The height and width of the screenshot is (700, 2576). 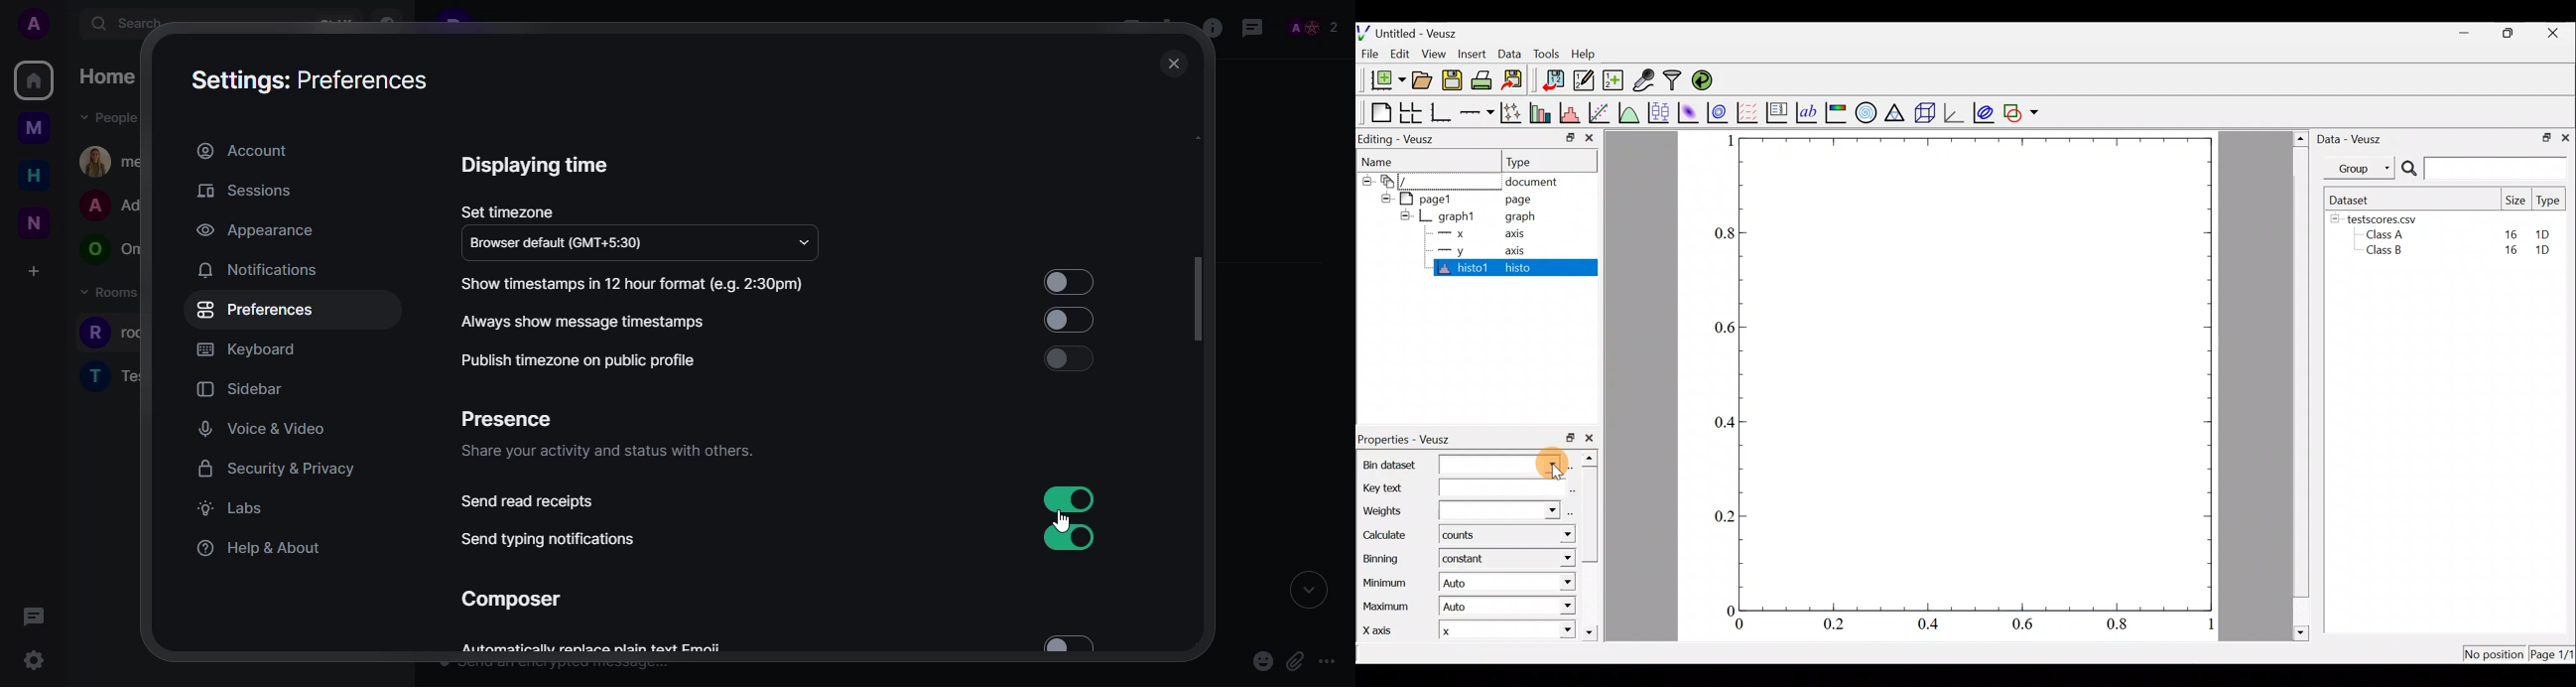 What do you see at coordinates (244, 388) in the screenshot?
I see `sidebar` at bounding box center [244, 388].